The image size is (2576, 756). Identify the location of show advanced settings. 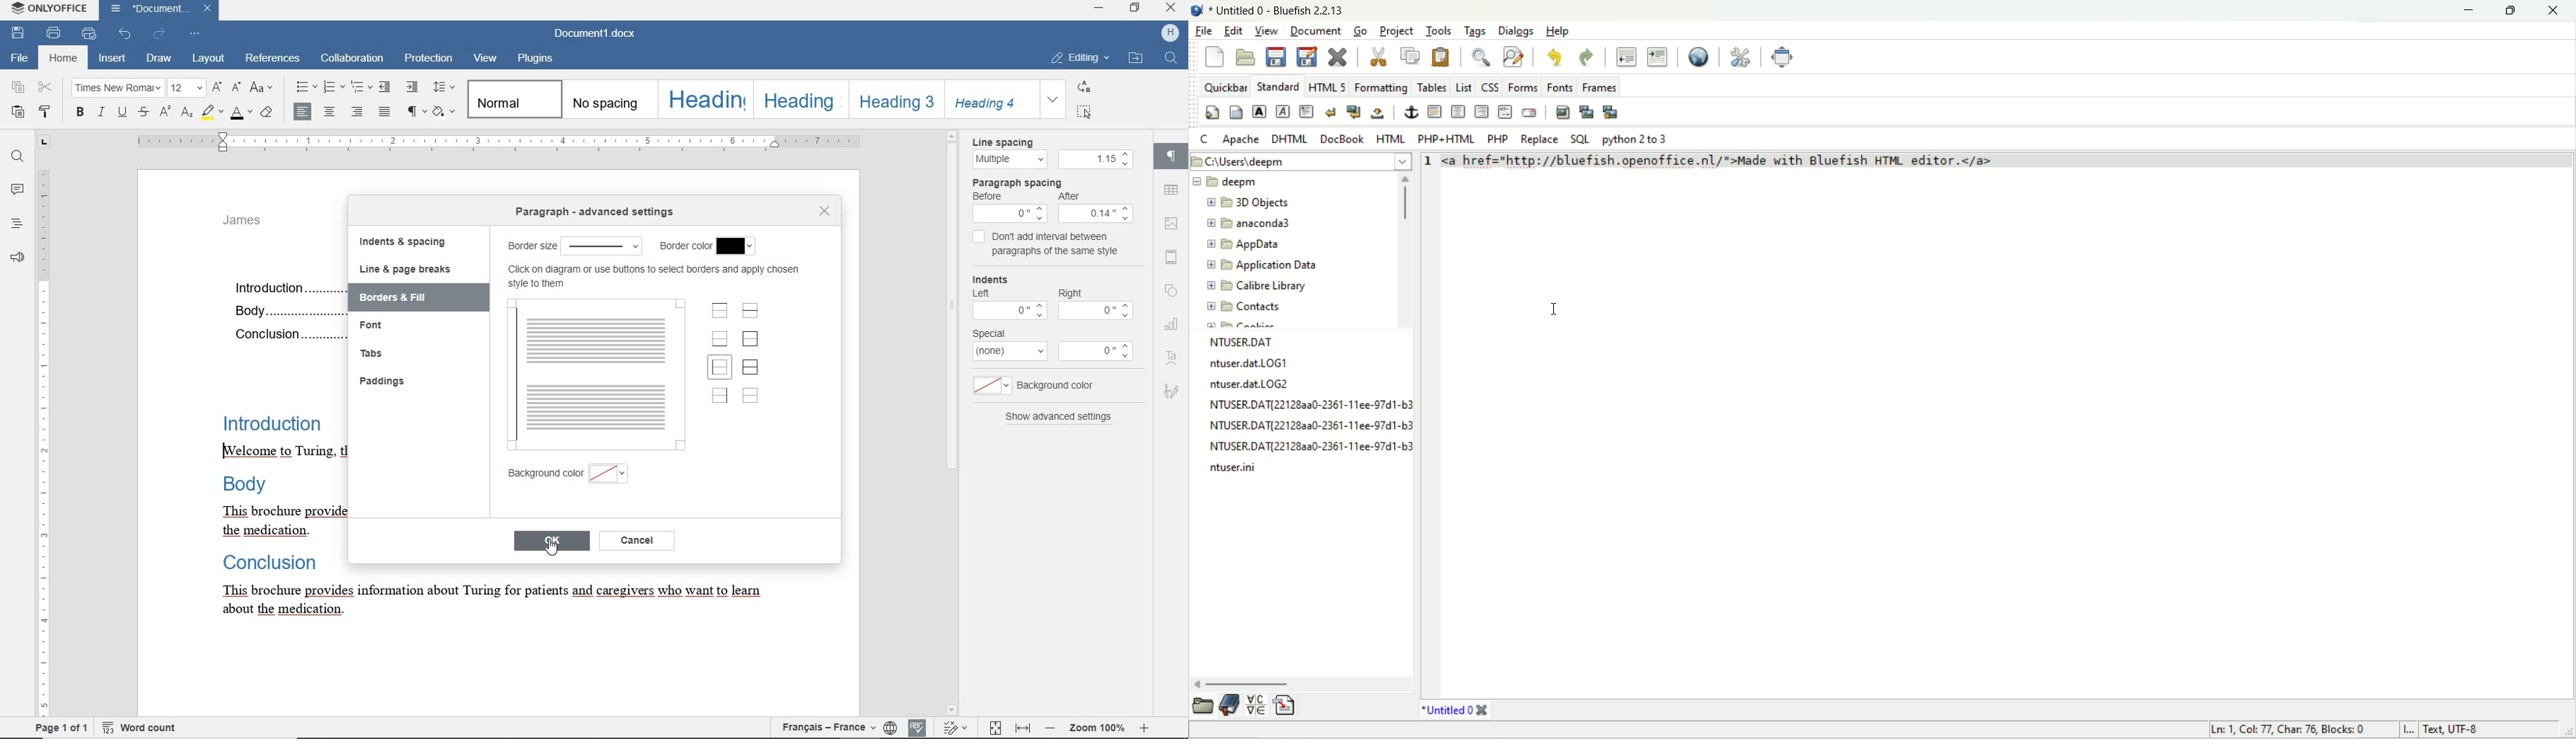
(1061, 418).